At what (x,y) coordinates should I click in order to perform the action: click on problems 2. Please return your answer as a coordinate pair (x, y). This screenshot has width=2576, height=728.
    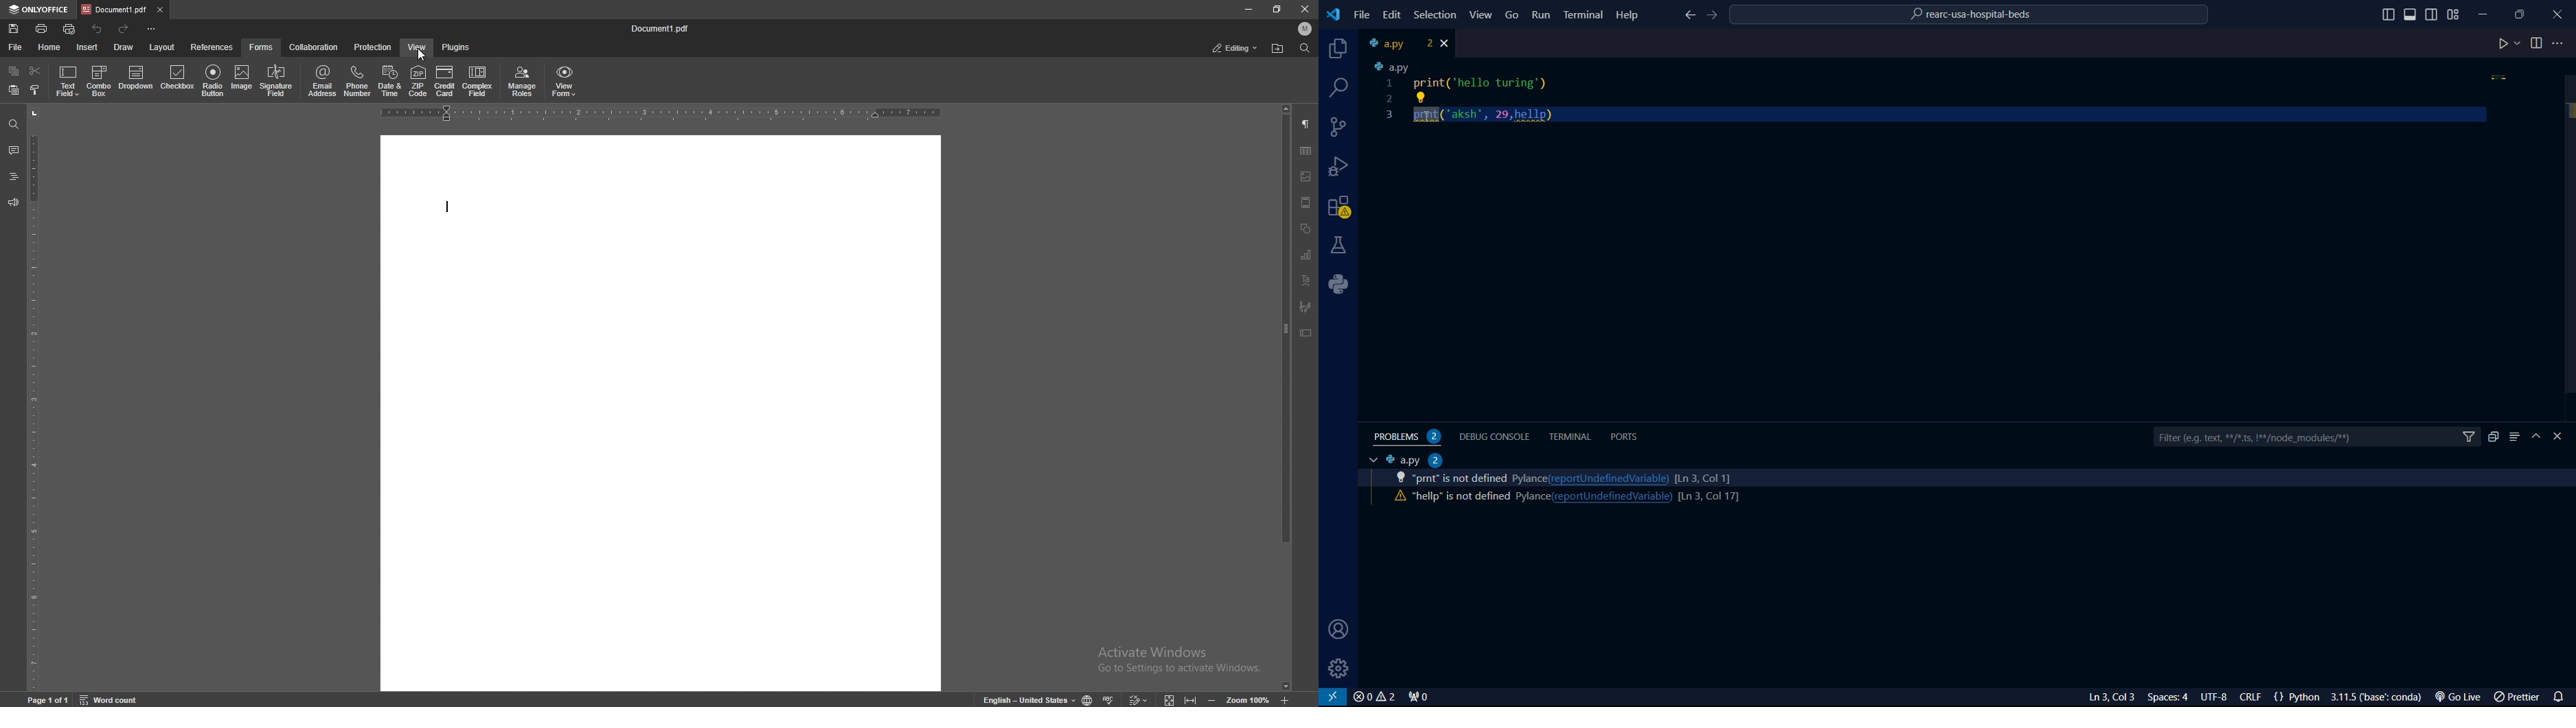
    Looking at the image, I should click on (1410, 437).